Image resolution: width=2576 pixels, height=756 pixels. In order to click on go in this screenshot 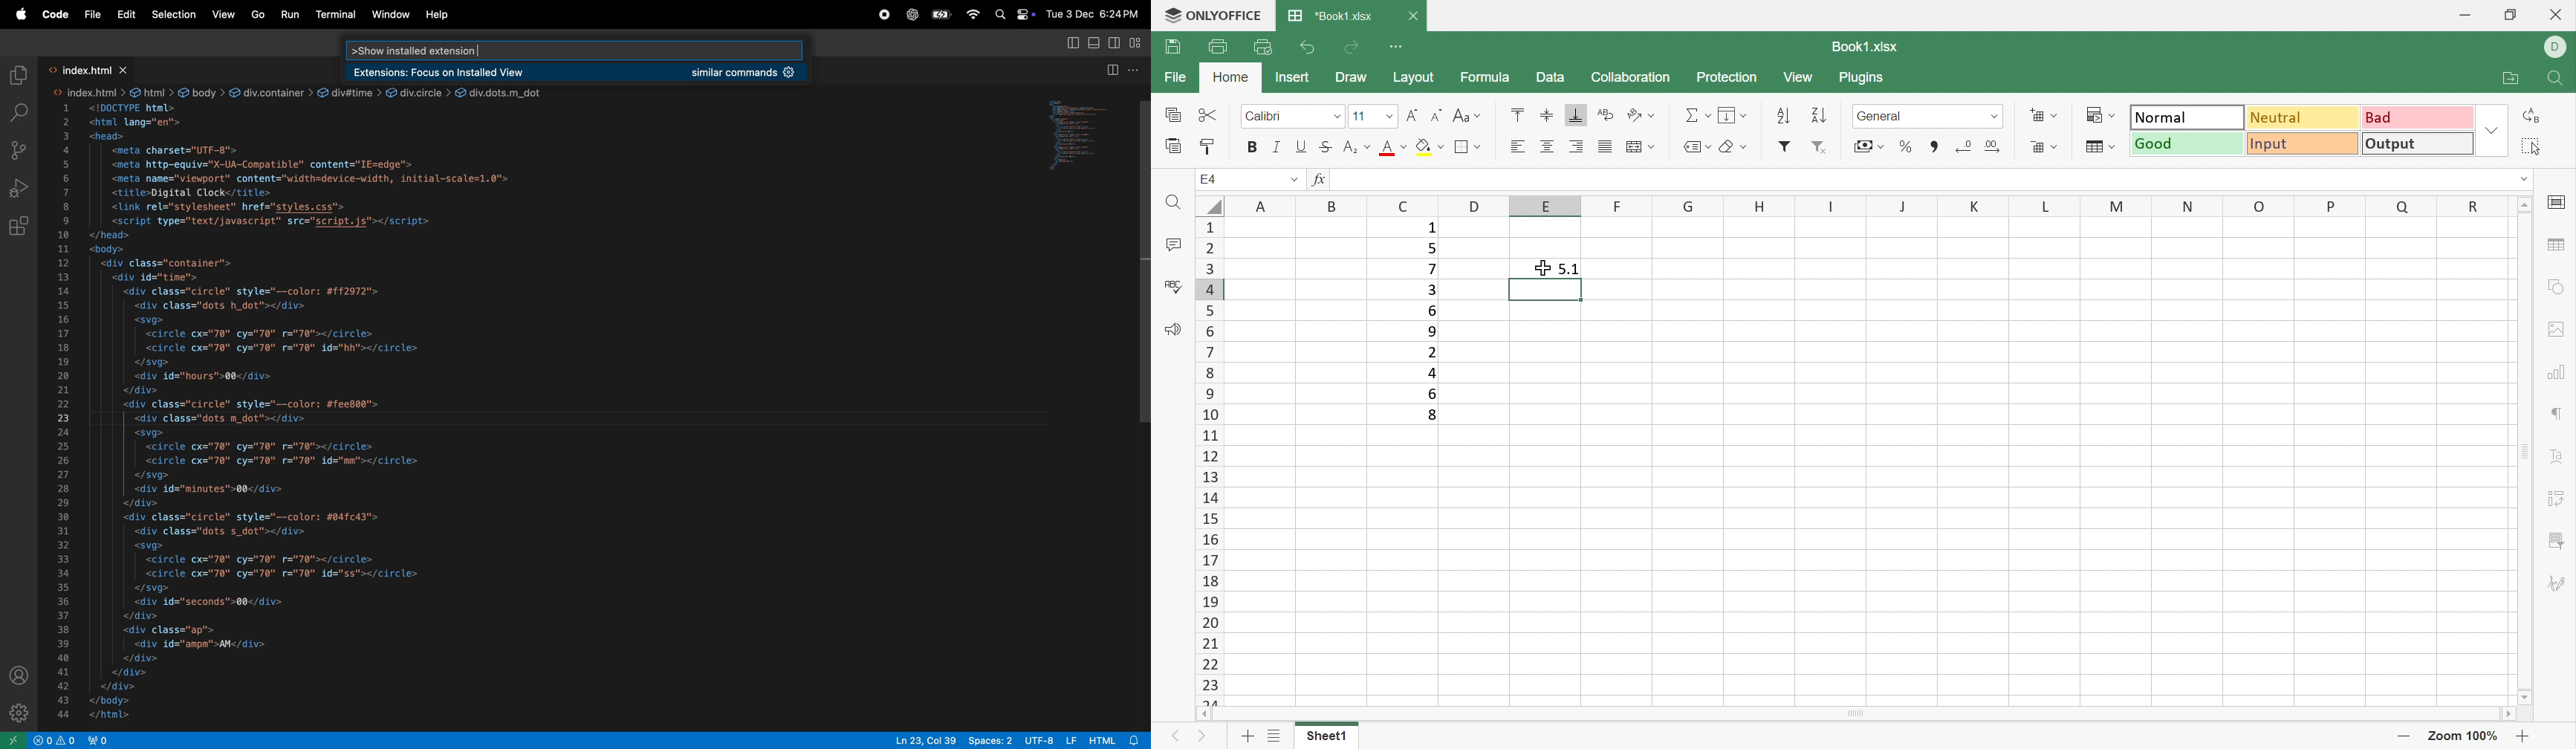, I will do `click(259, 14)`.